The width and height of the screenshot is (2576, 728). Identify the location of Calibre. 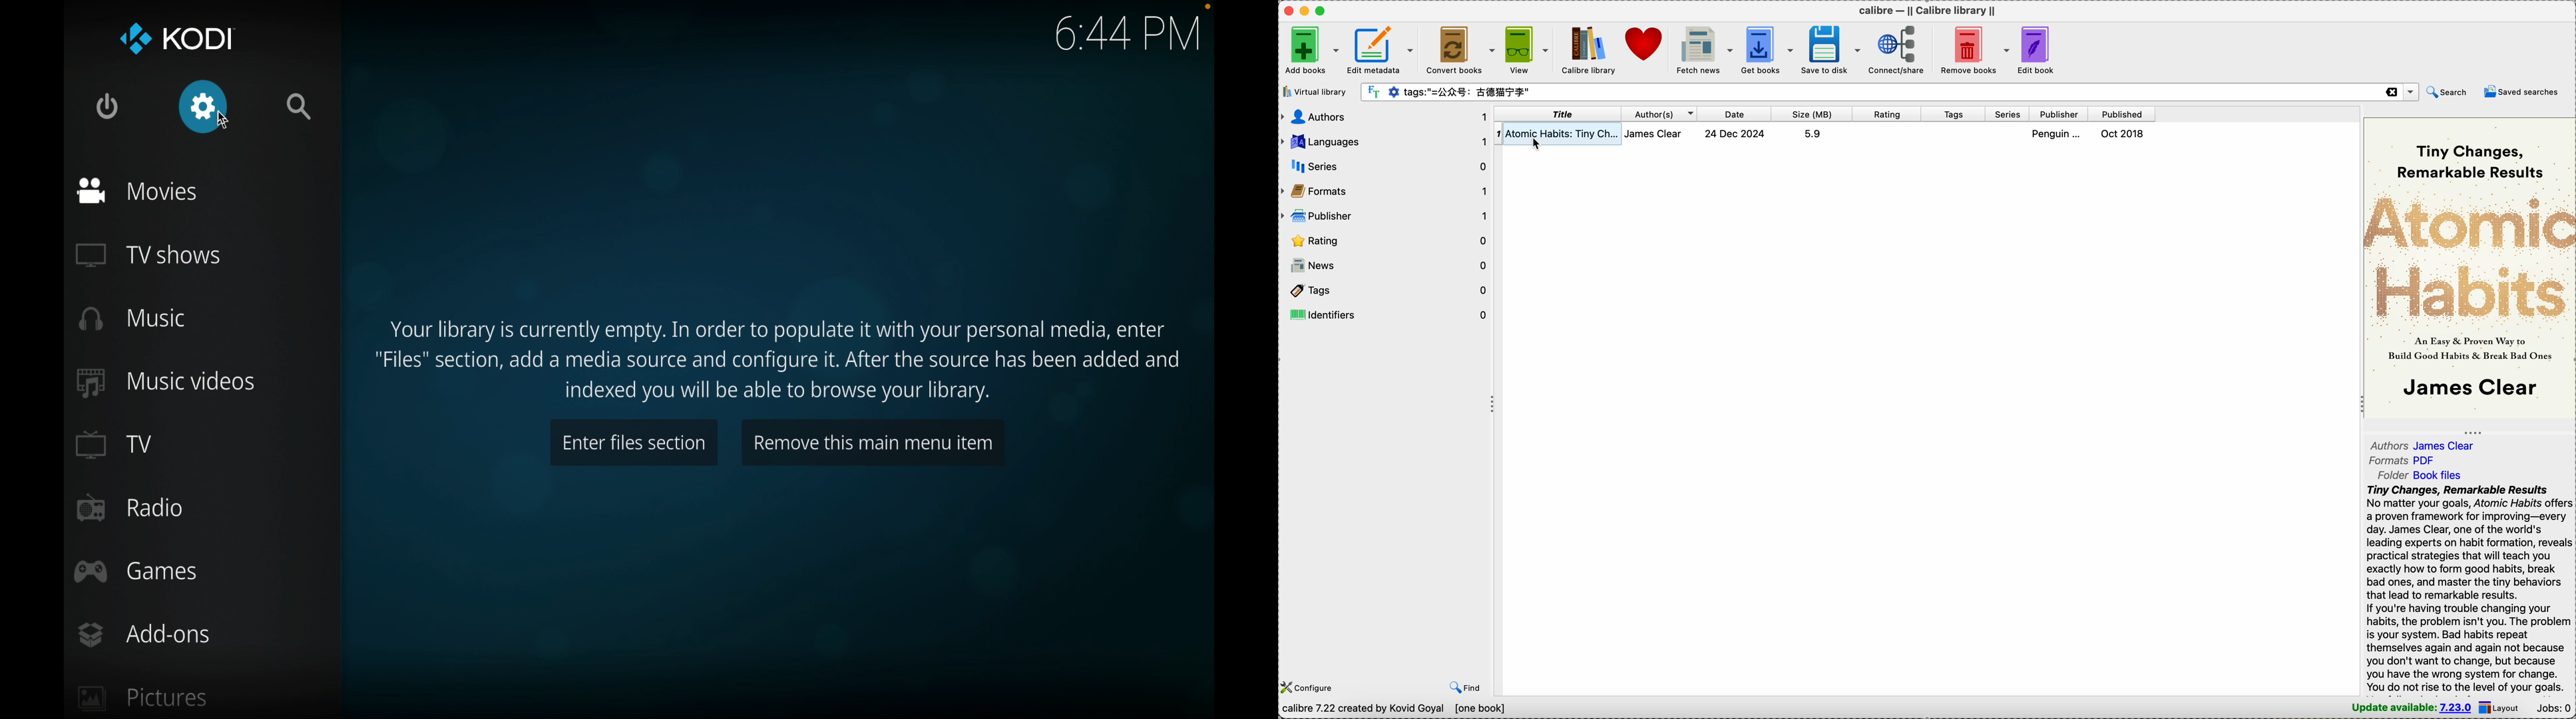
(1926, 8).